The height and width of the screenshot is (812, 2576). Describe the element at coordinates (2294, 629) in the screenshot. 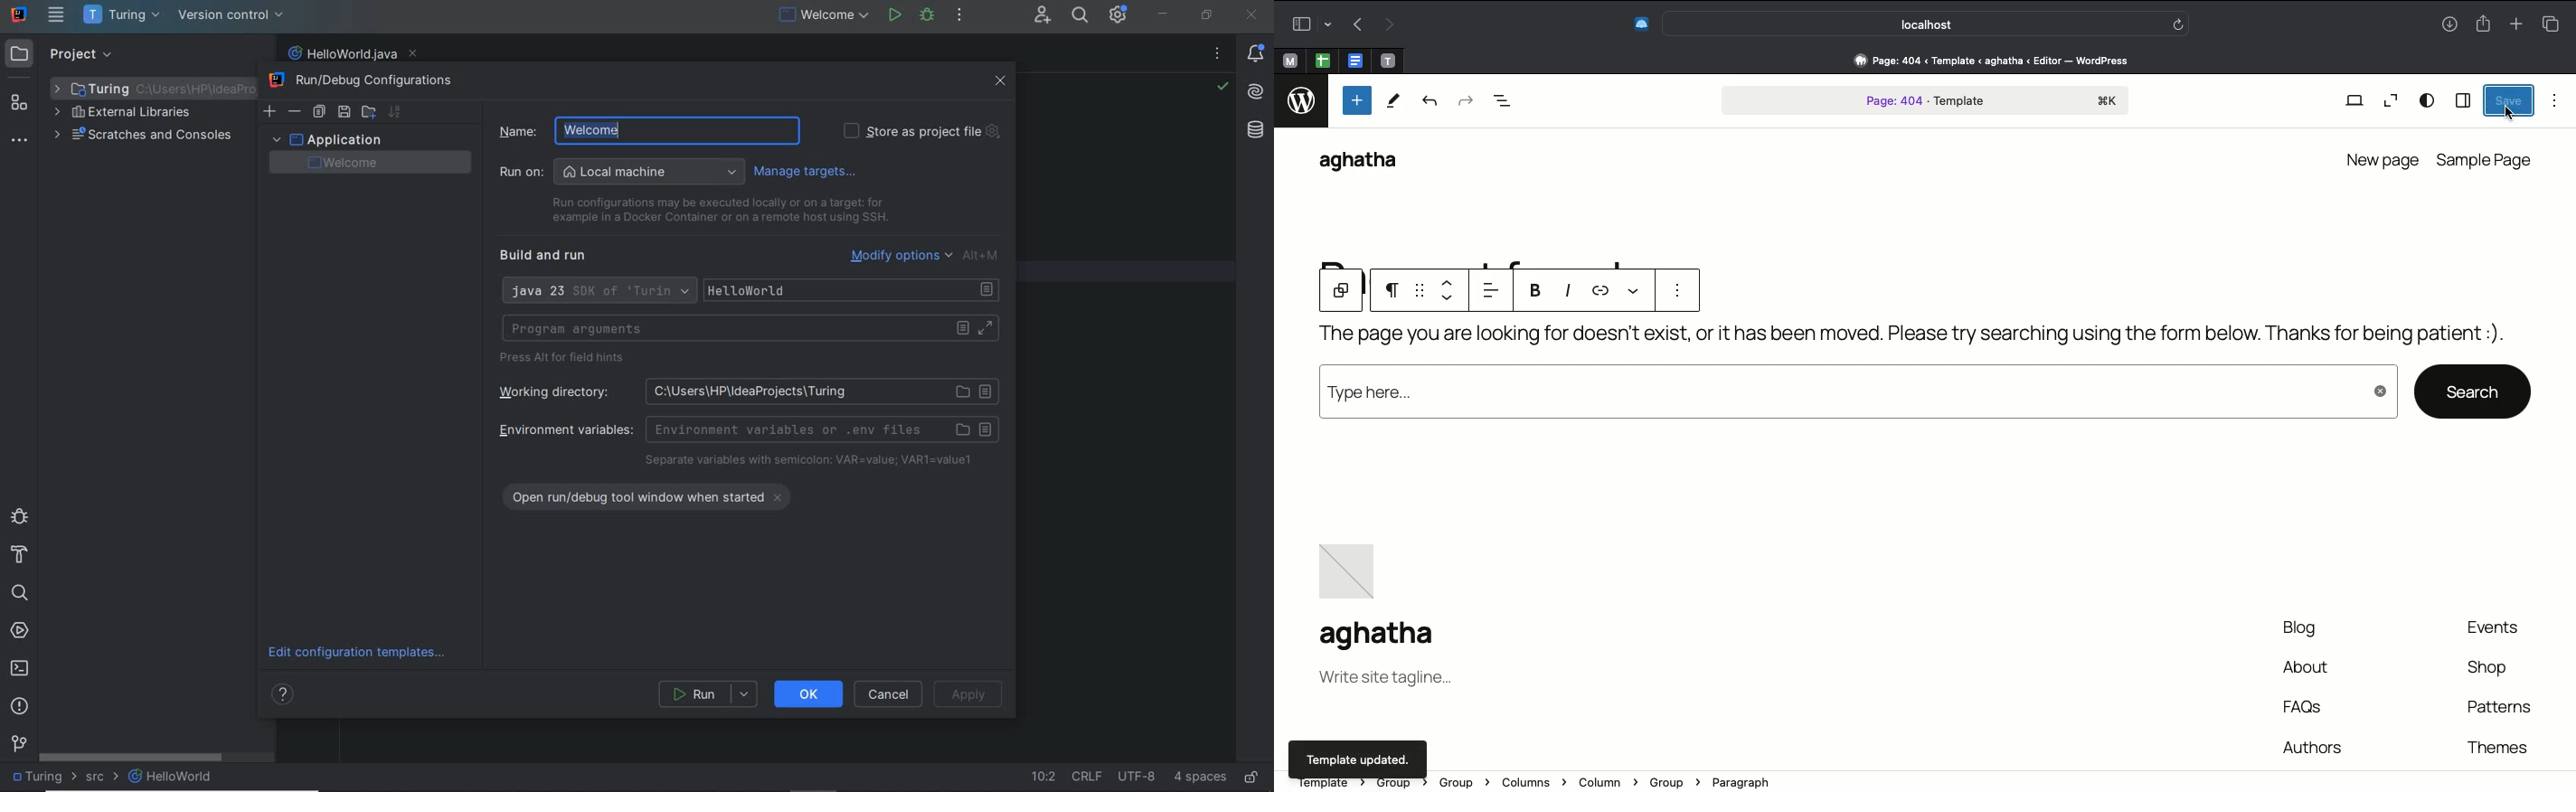

I see `Blog` at that location.